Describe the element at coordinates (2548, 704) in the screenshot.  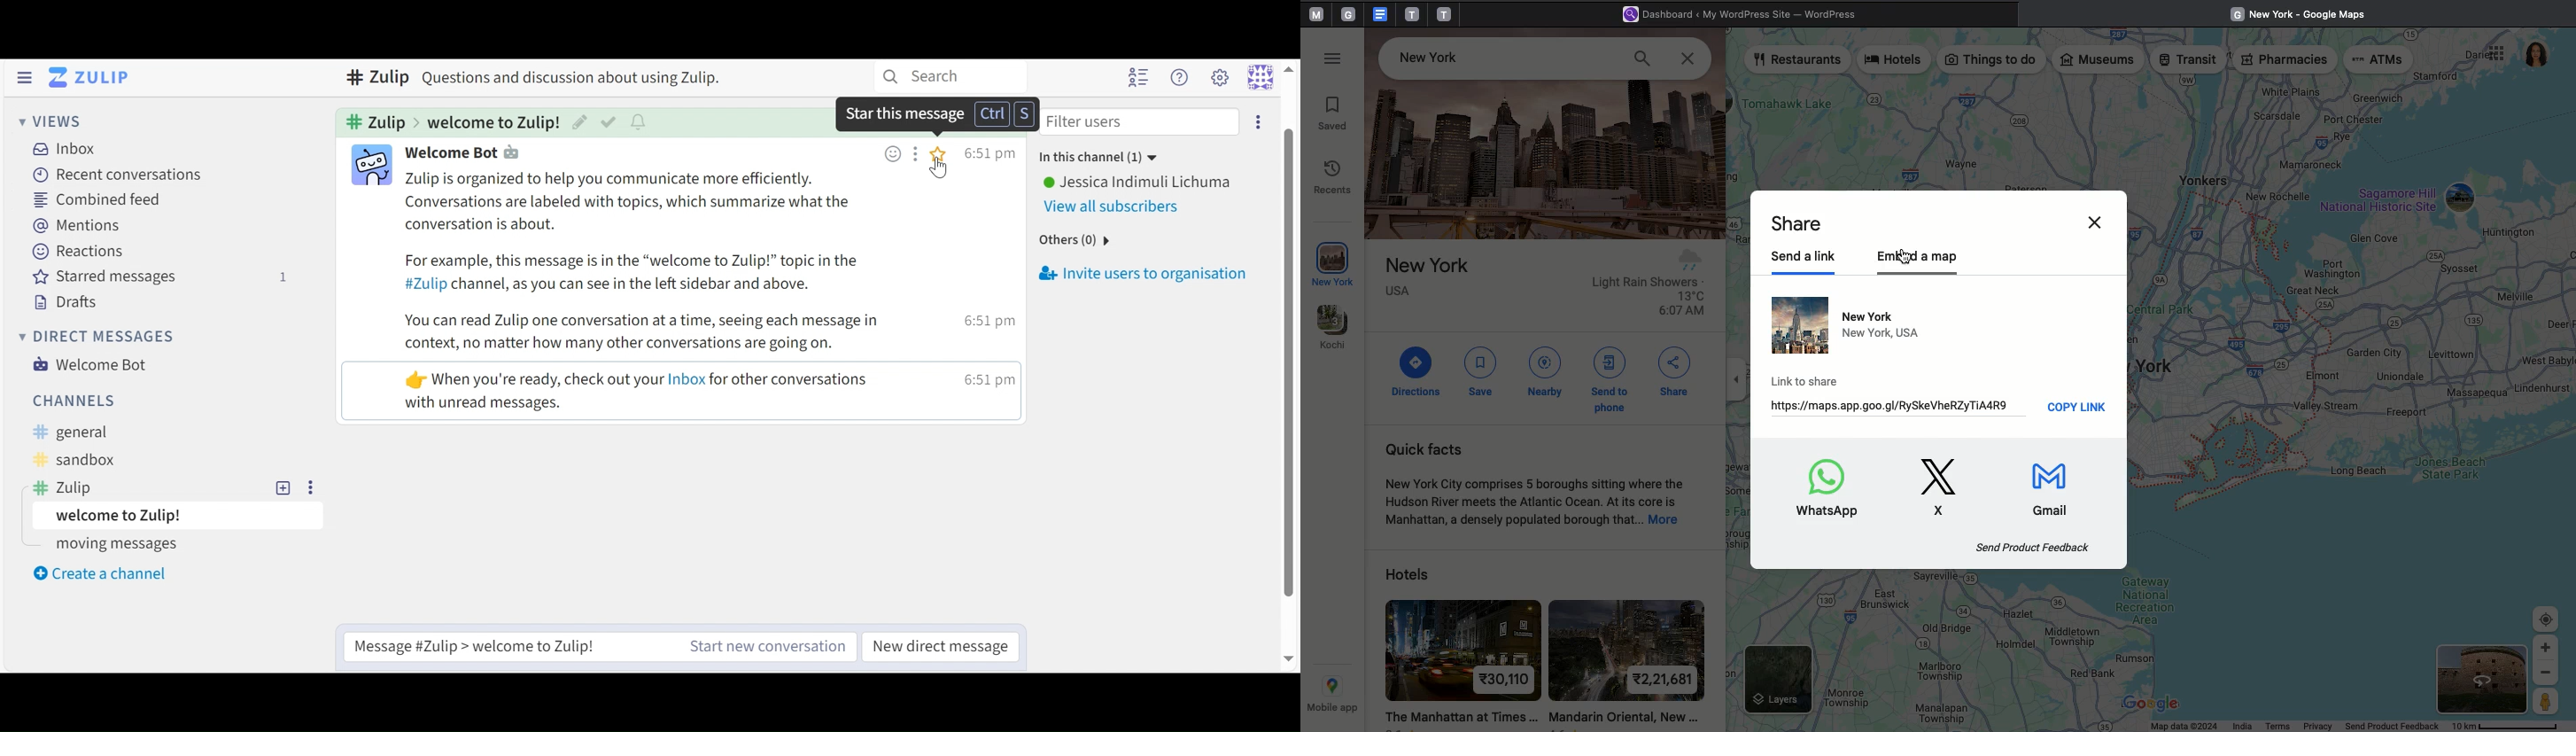
I see `Person` at that location.